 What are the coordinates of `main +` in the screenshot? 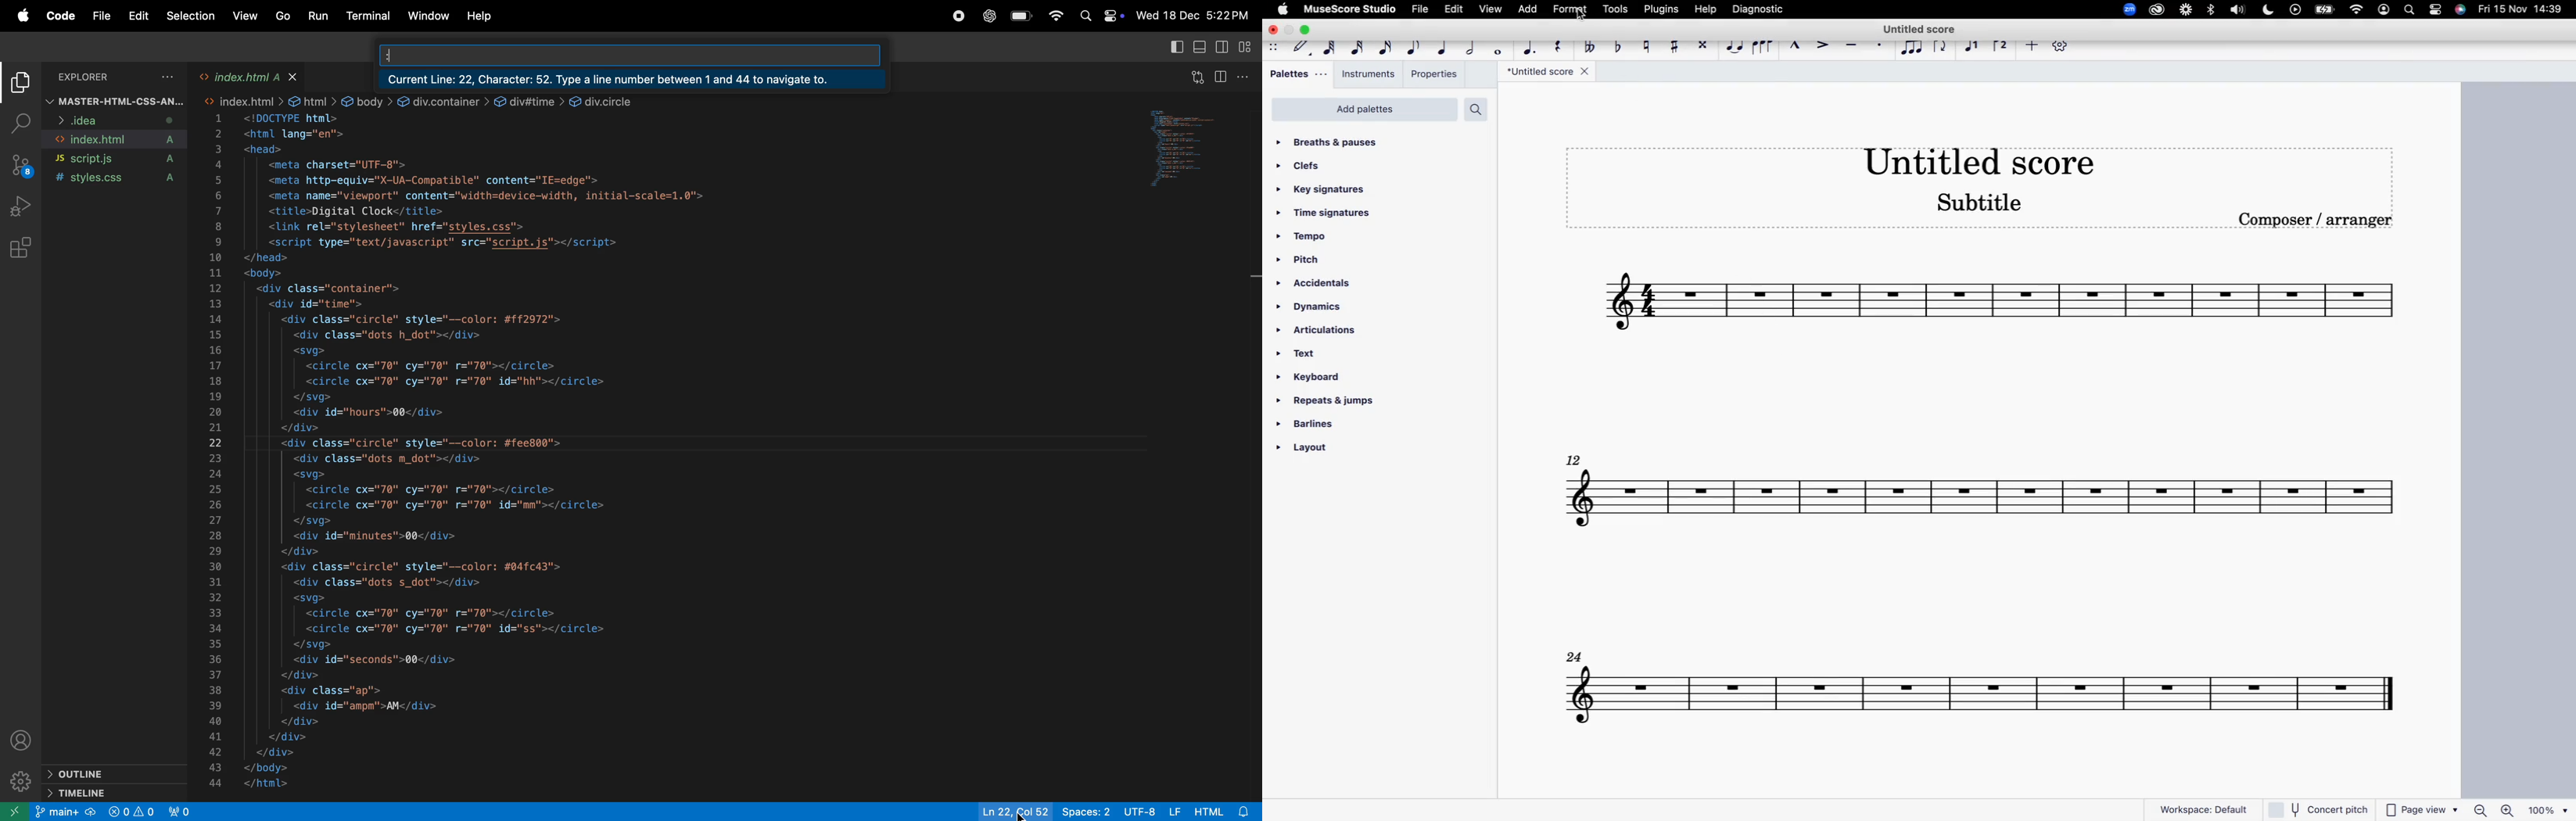 It's located at (66, 812).